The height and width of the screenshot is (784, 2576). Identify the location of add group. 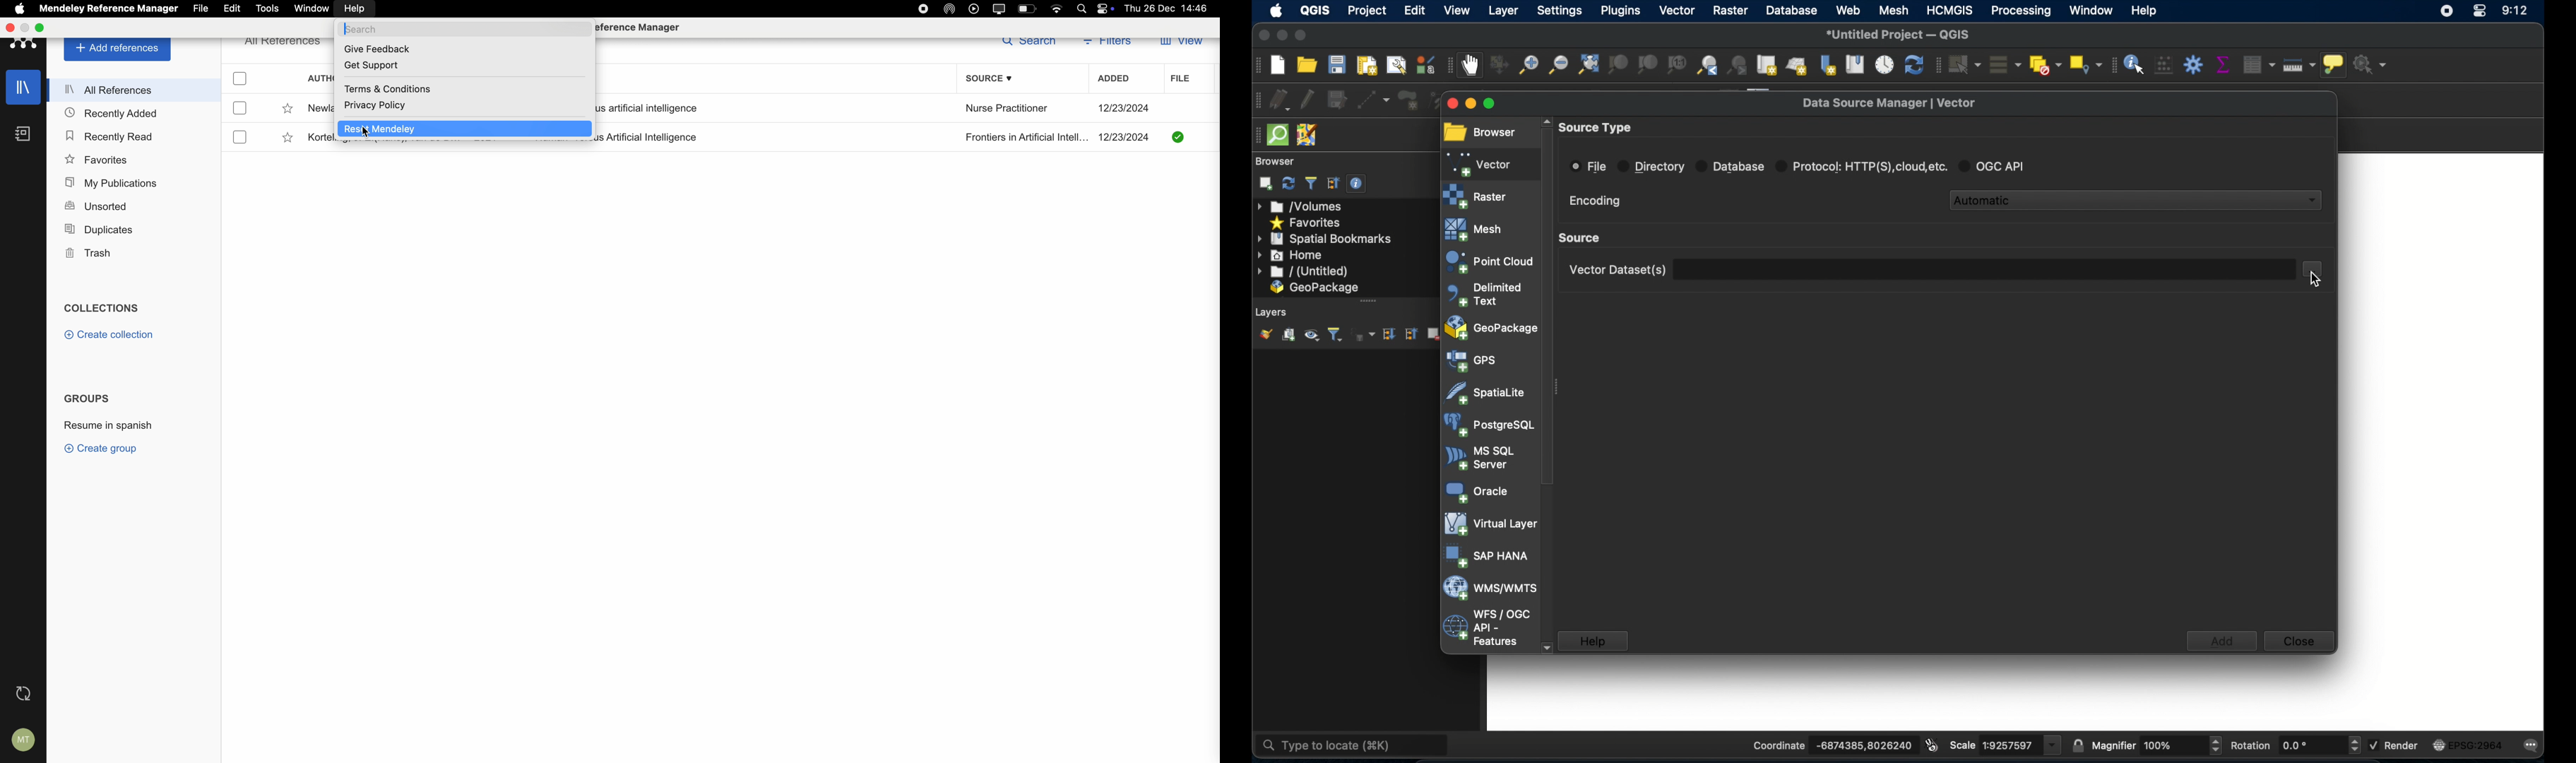
(1288, 336).